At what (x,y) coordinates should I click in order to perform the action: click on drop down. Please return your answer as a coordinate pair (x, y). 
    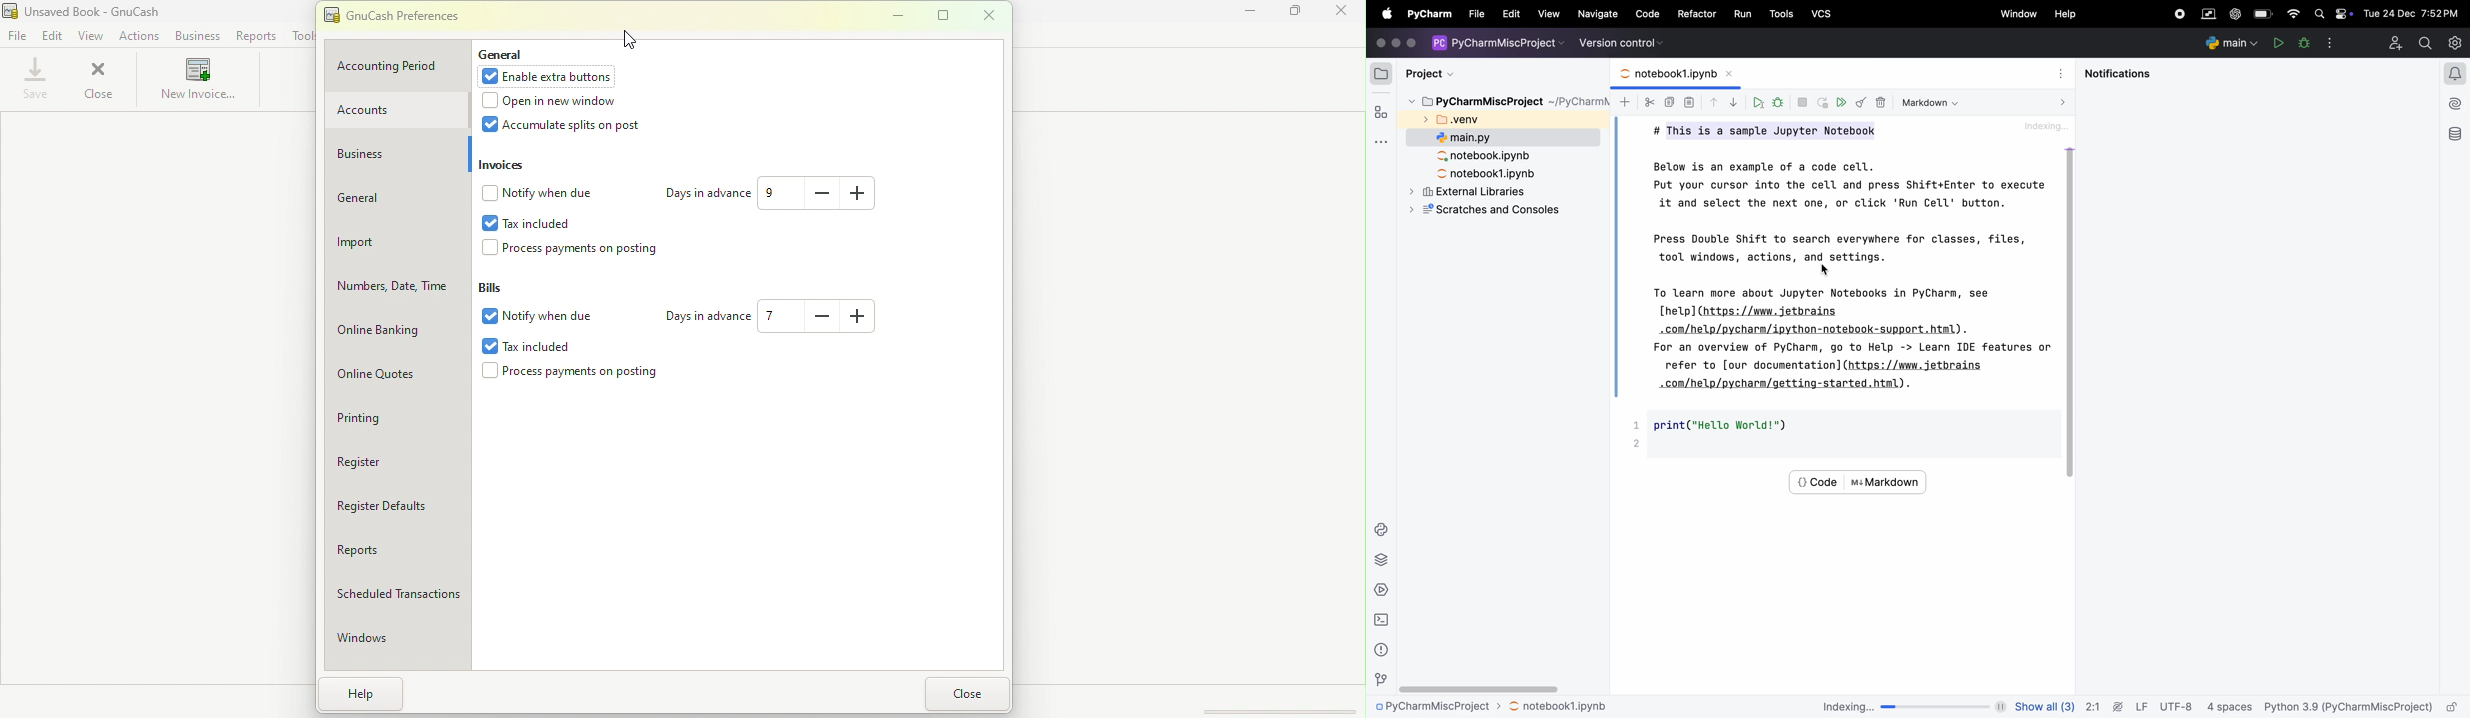
    Looking at the image, I should click on (1733, 105).